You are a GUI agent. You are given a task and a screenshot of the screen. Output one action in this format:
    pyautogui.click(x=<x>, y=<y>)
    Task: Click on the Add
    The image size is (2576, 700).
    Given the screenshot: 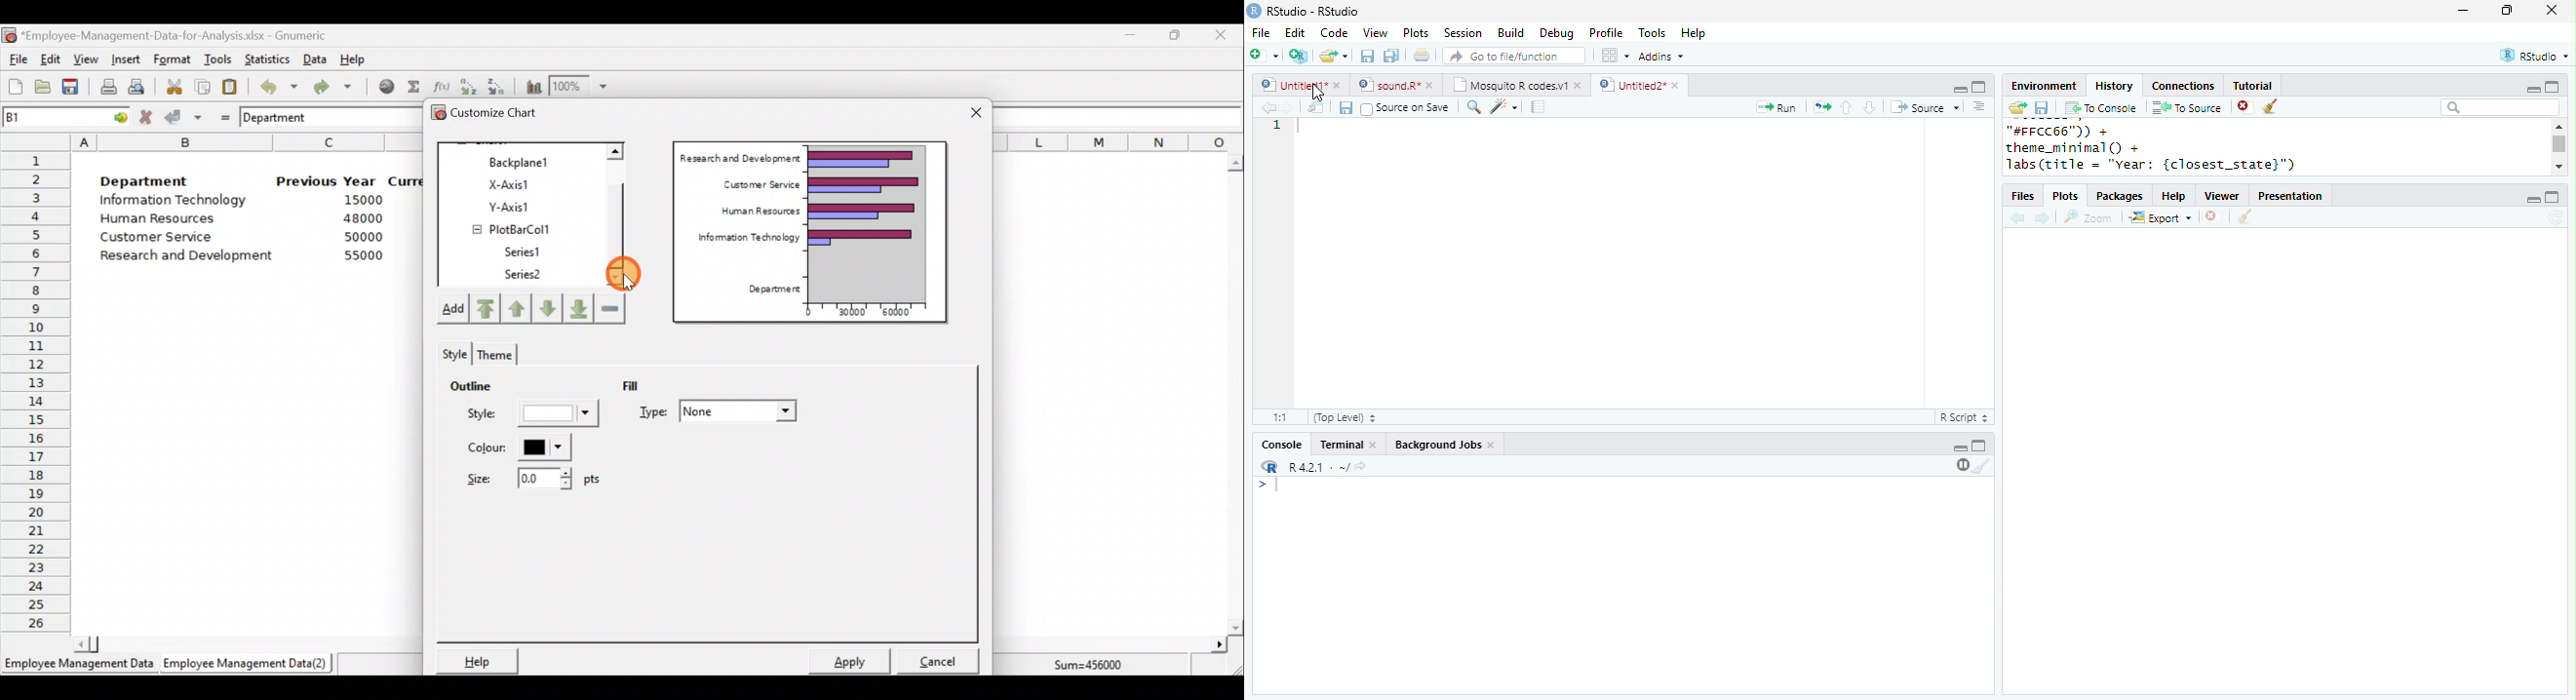 What is the action you would take?
    pyautogui.click(x=452, y=311)
    